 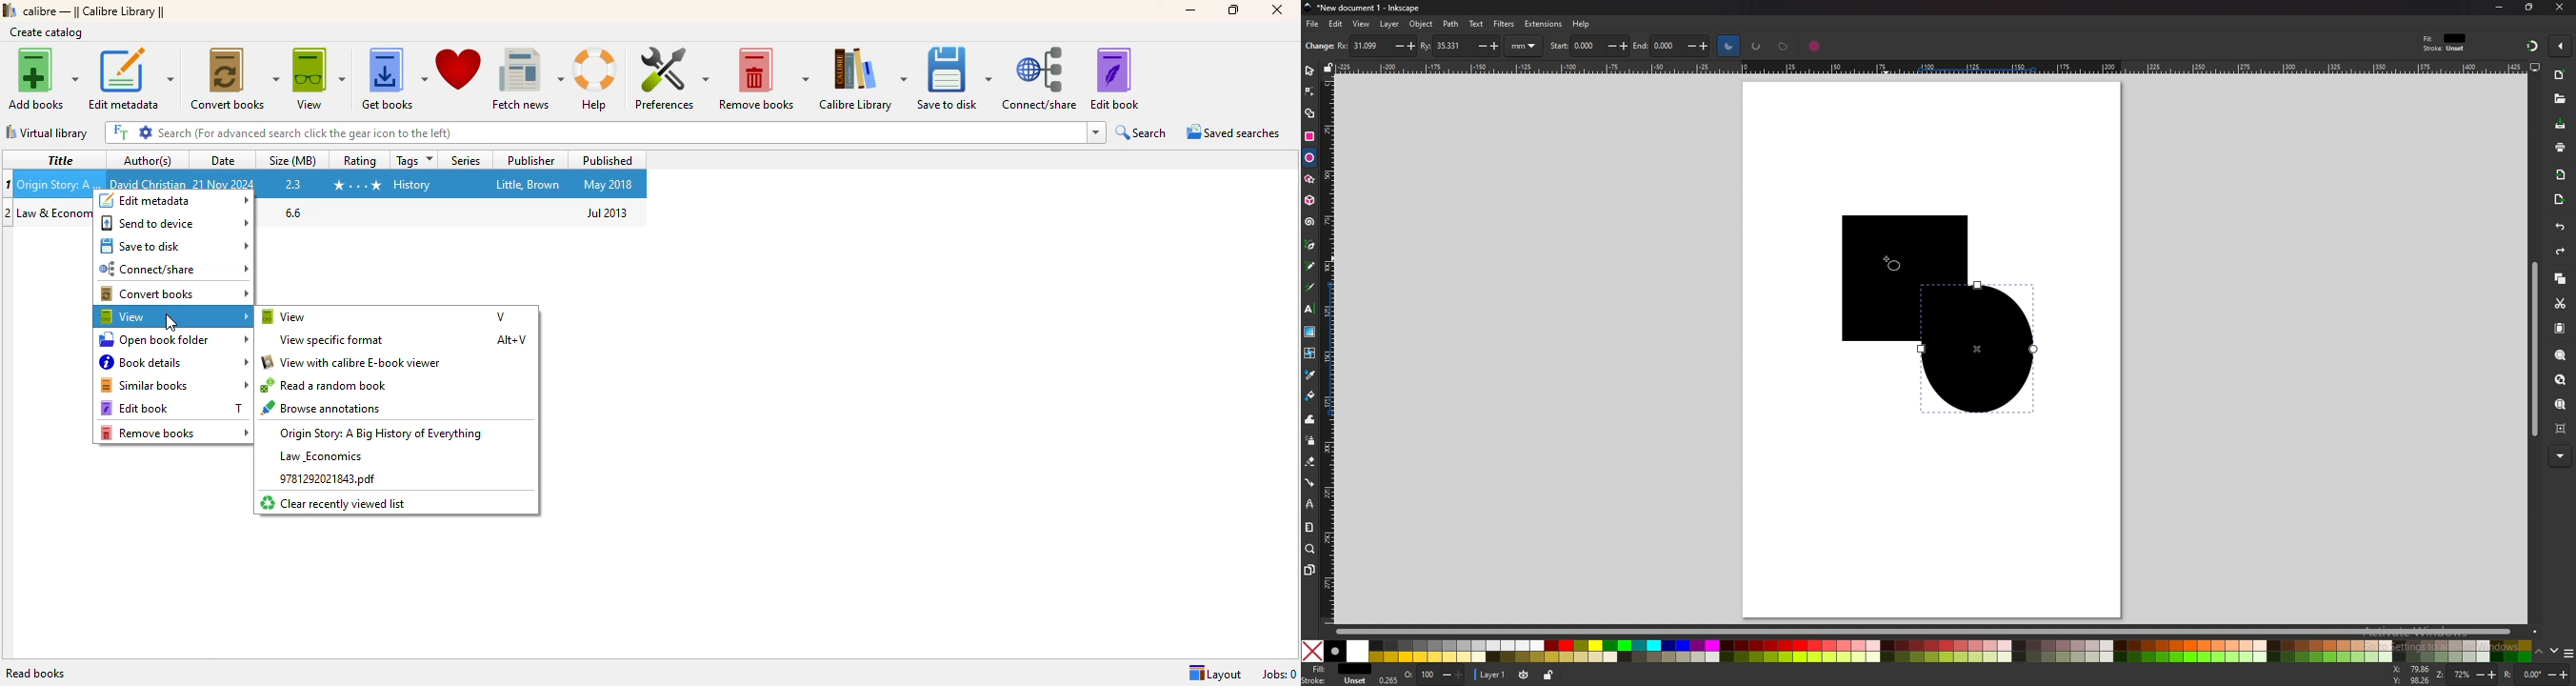 I want to click on browse annotations, so click(x=324, y=407).